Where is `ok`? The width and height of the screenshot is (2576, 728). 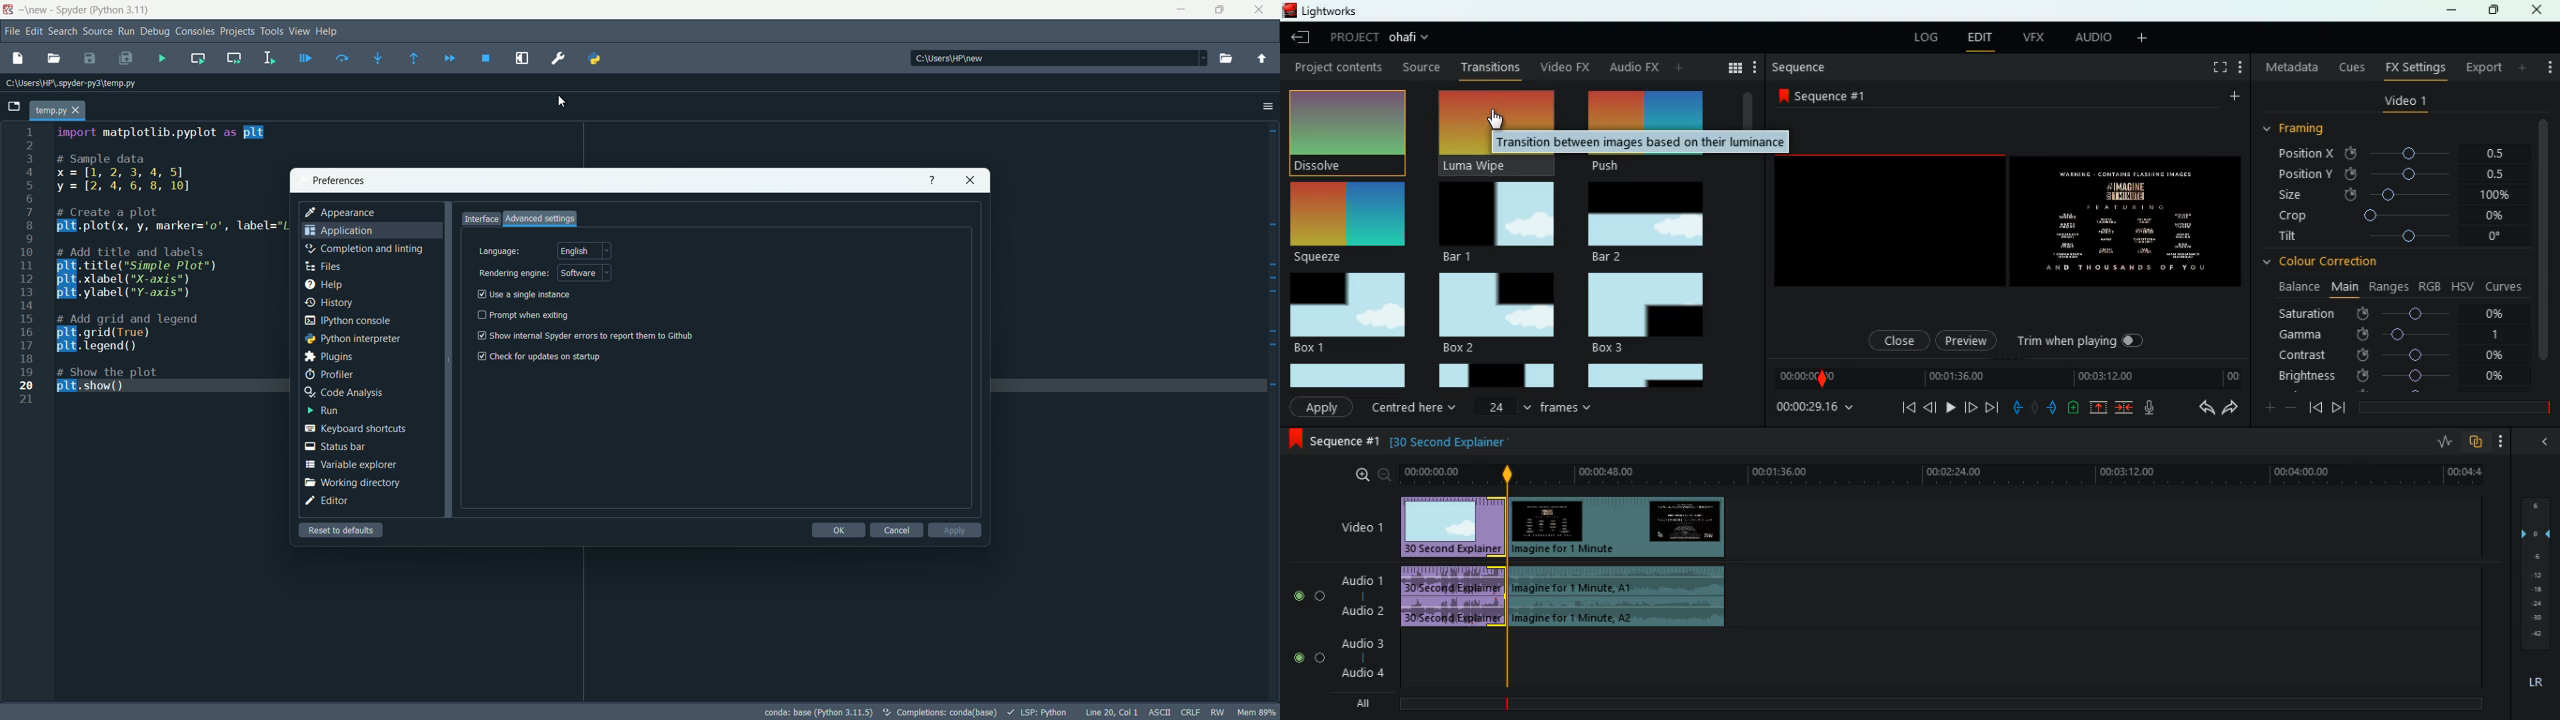
ok is located at coordinates (839, 530).